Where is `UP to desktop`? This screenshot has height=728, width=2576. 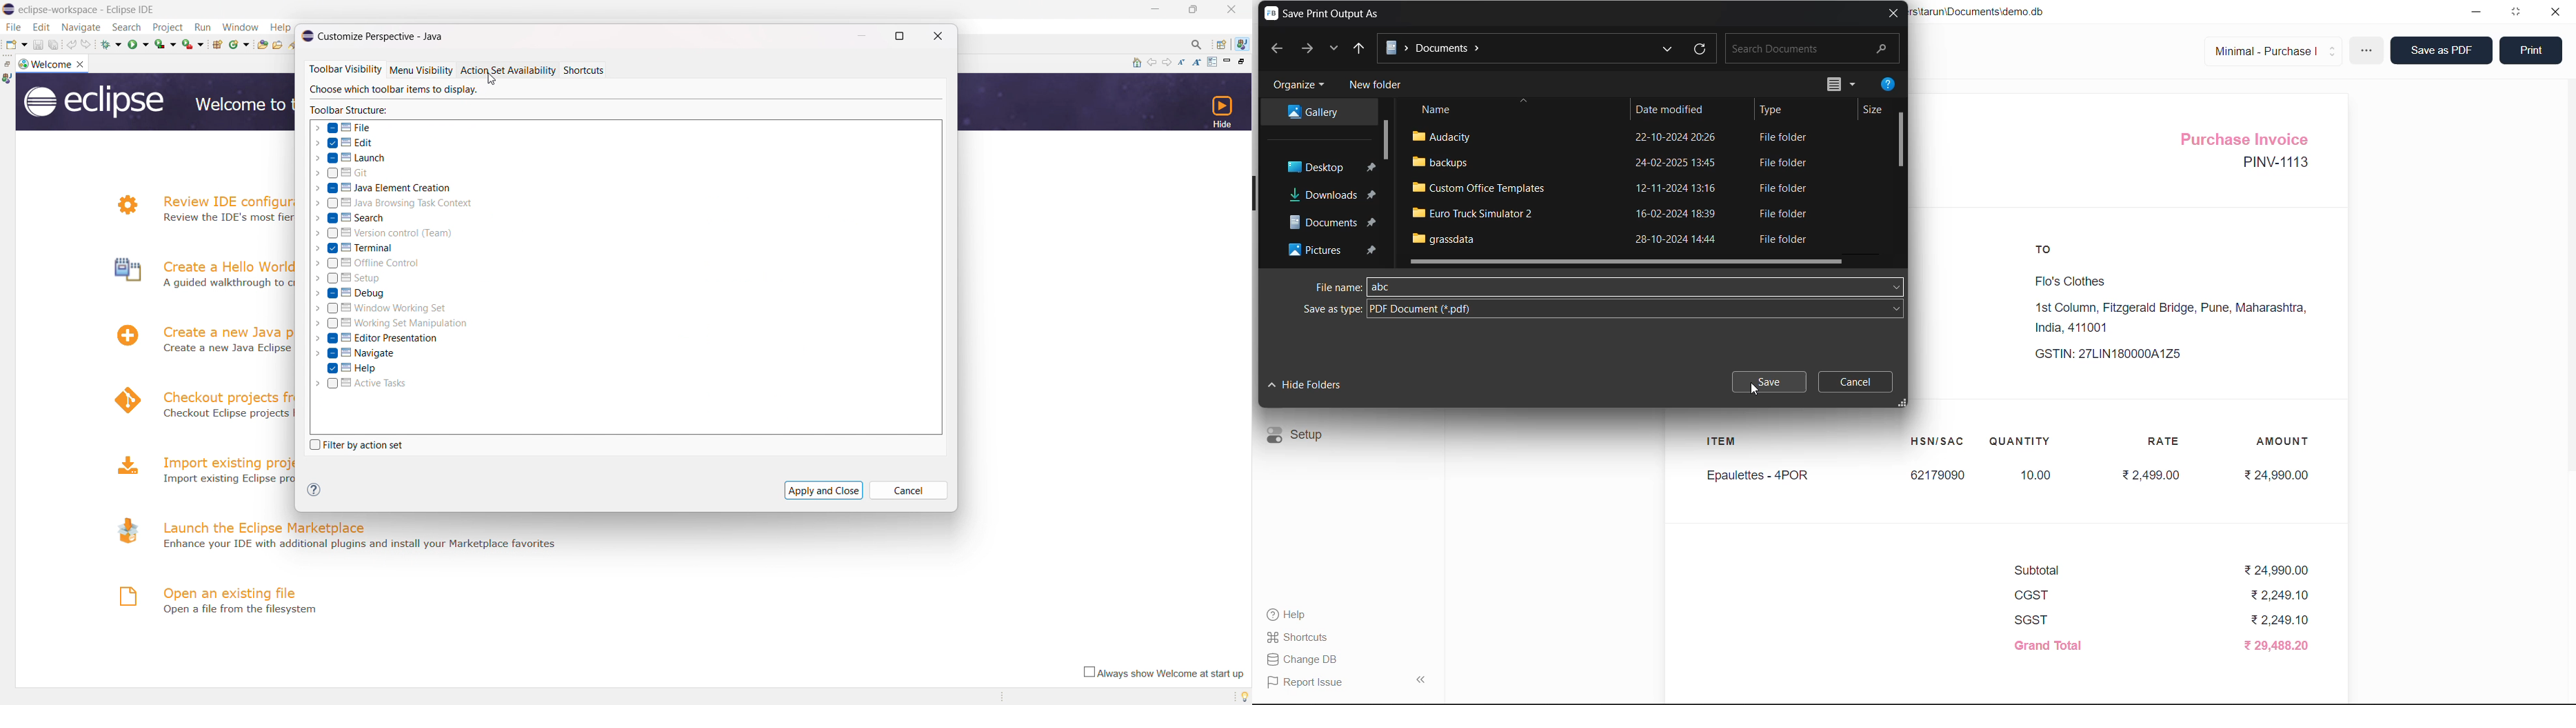
UP to desktop is located at coordinates (1362, 47).